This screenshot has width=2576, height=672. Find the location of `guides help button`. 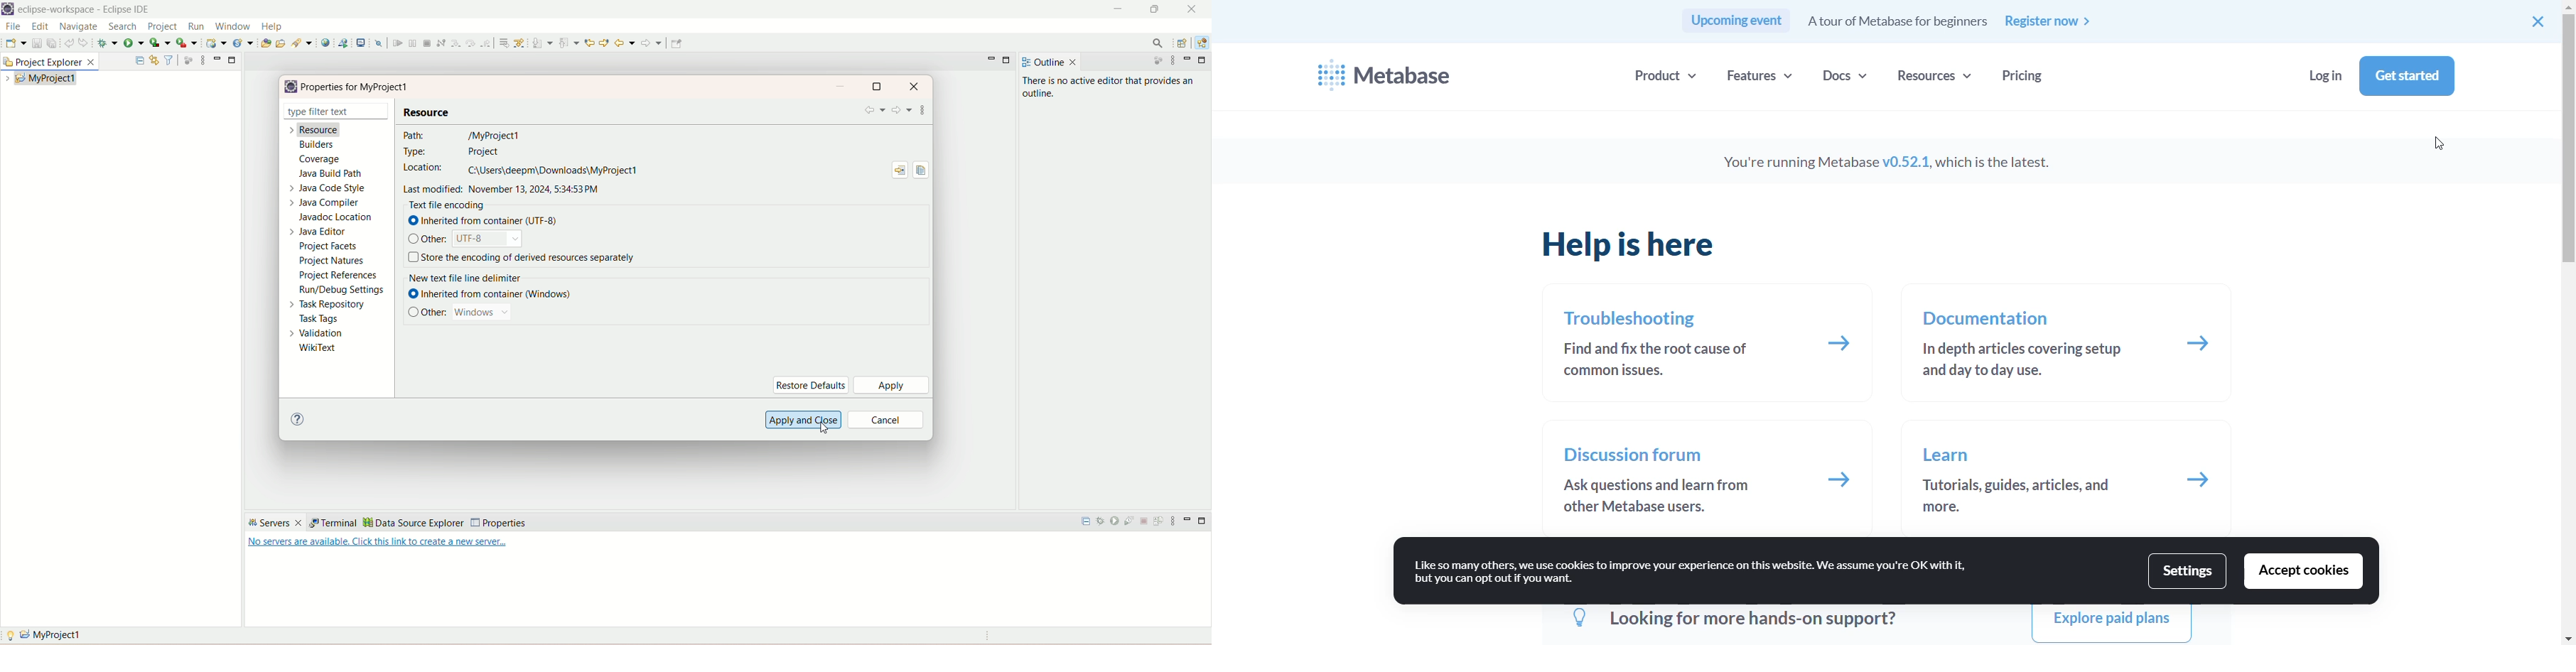

guides help button is located at coordinates (2202, 482).